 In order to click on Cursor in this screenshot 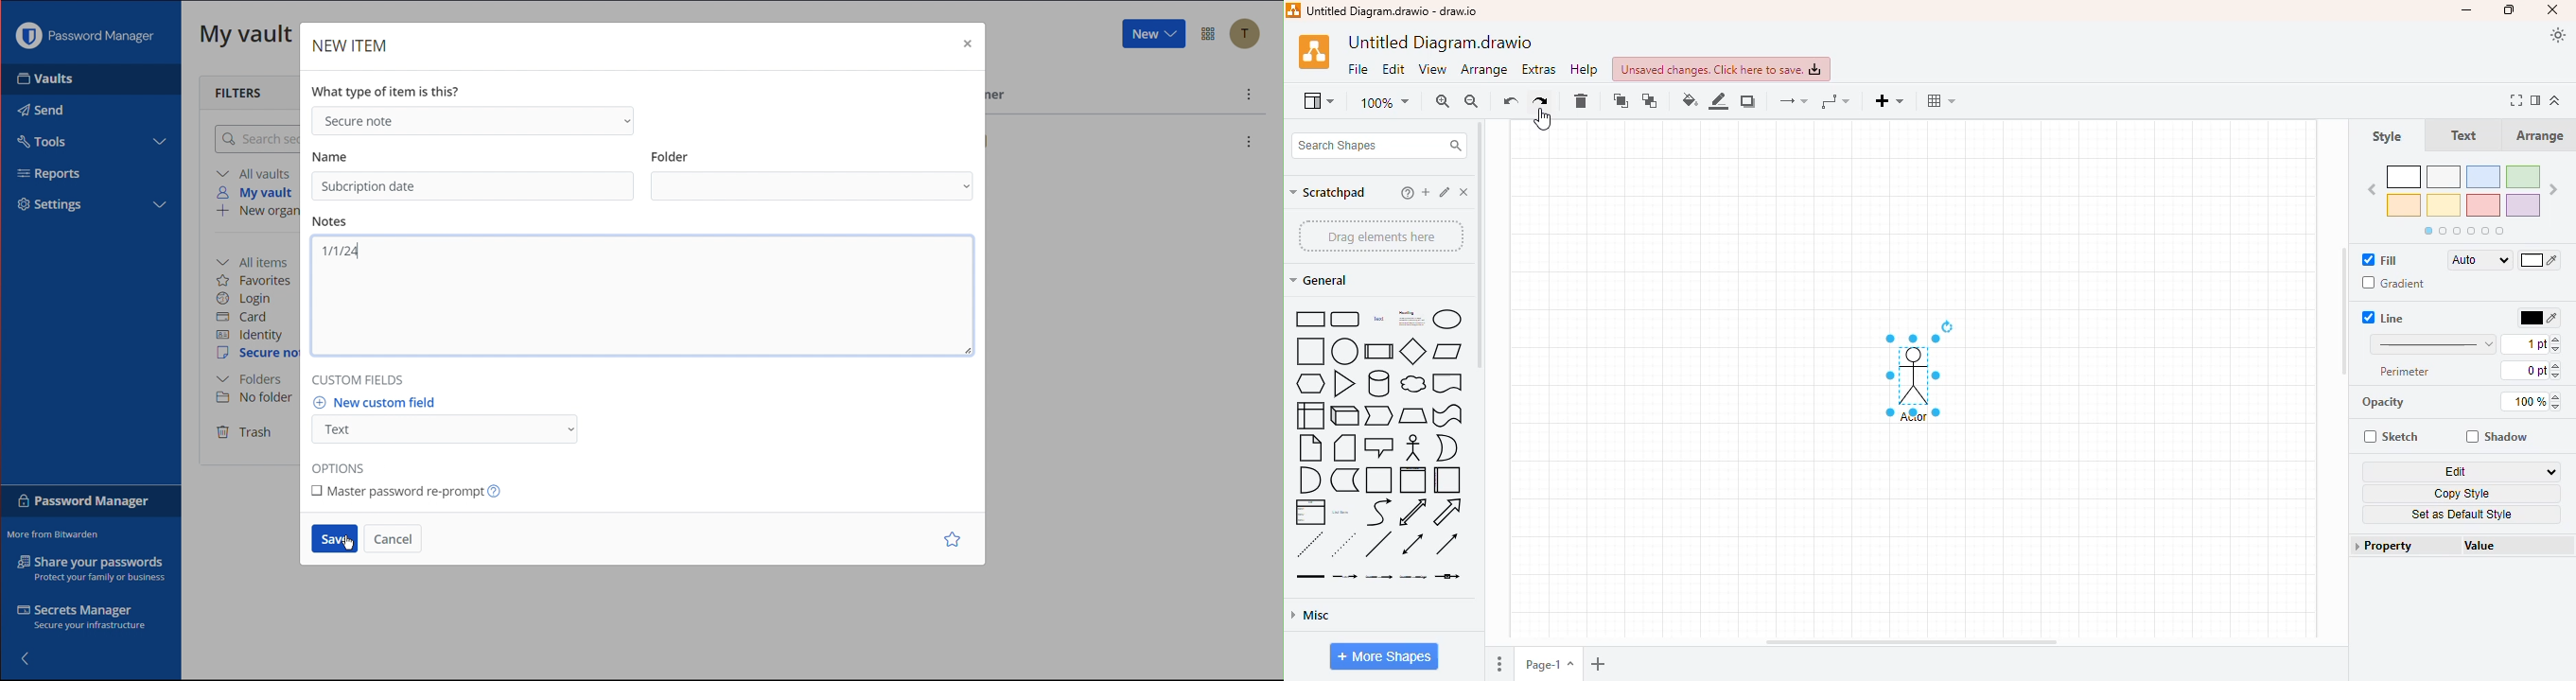, I will do `click(352, 544)`.